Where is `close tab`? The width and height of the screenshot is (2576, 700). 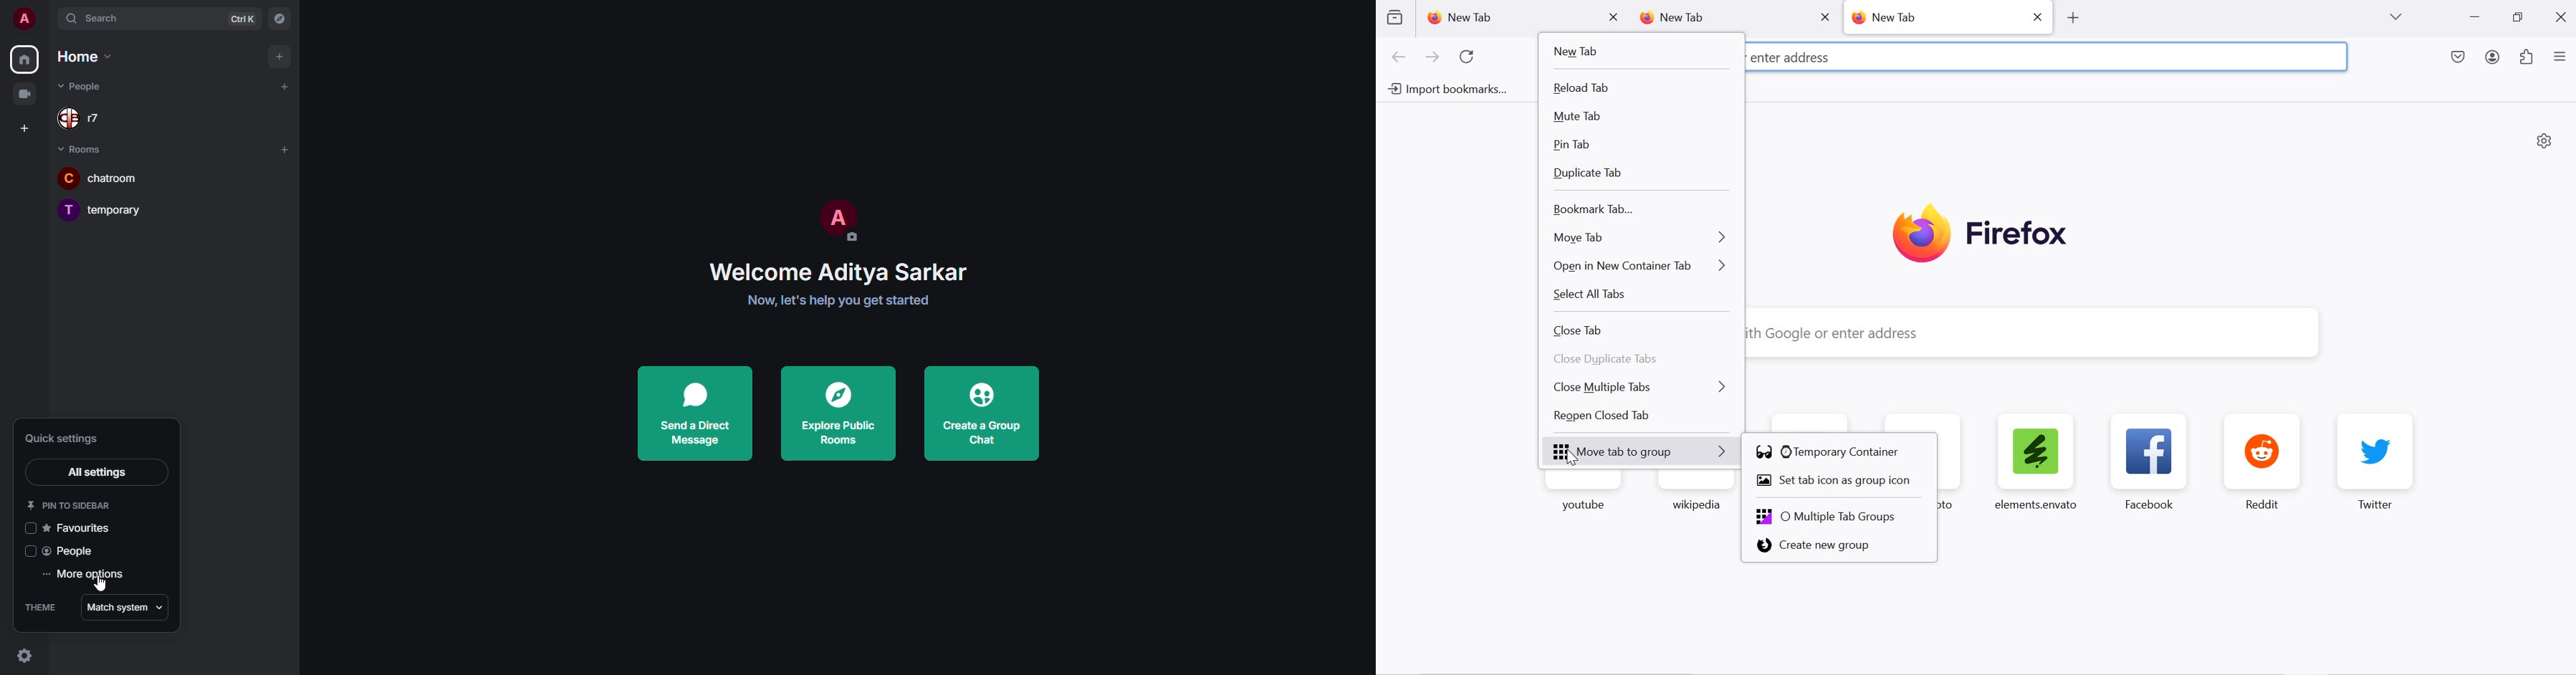
close tab is located at coordinates (1615, 18).